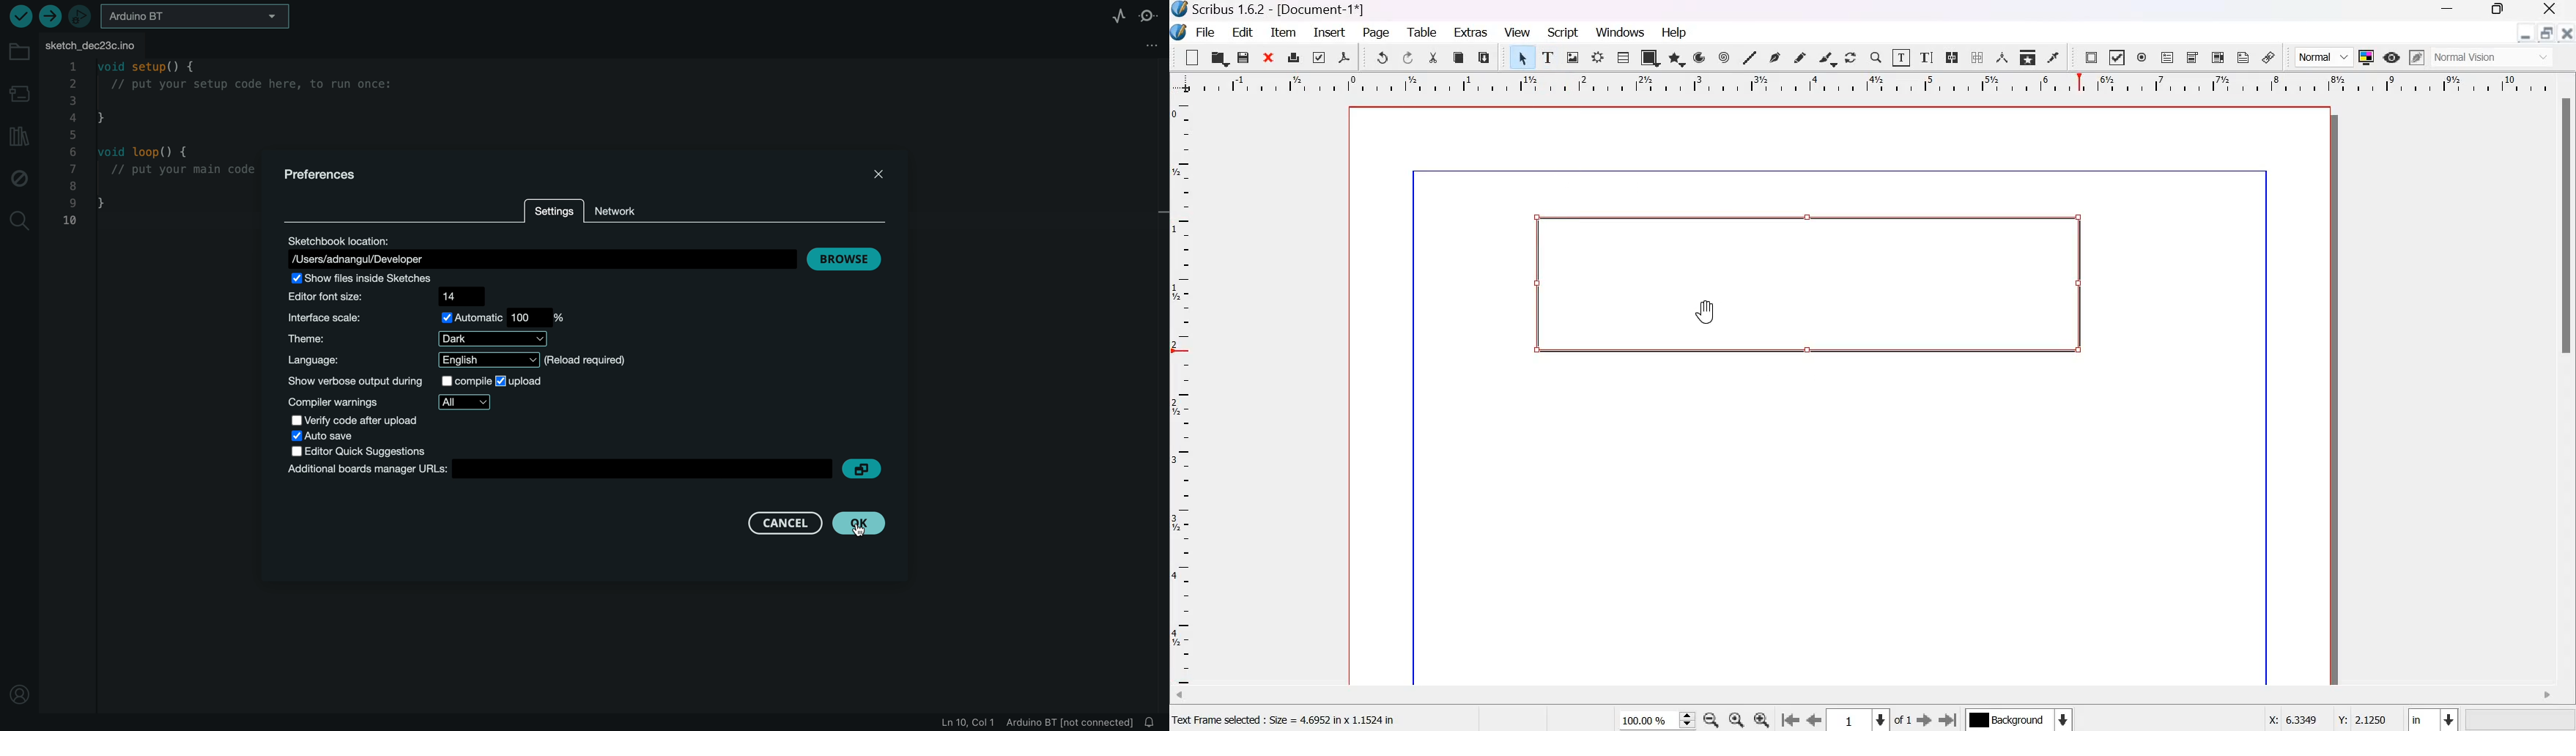 This screenshot has height=756, width=2576. I want to click on edit contents of frame, so click(1900, 56).